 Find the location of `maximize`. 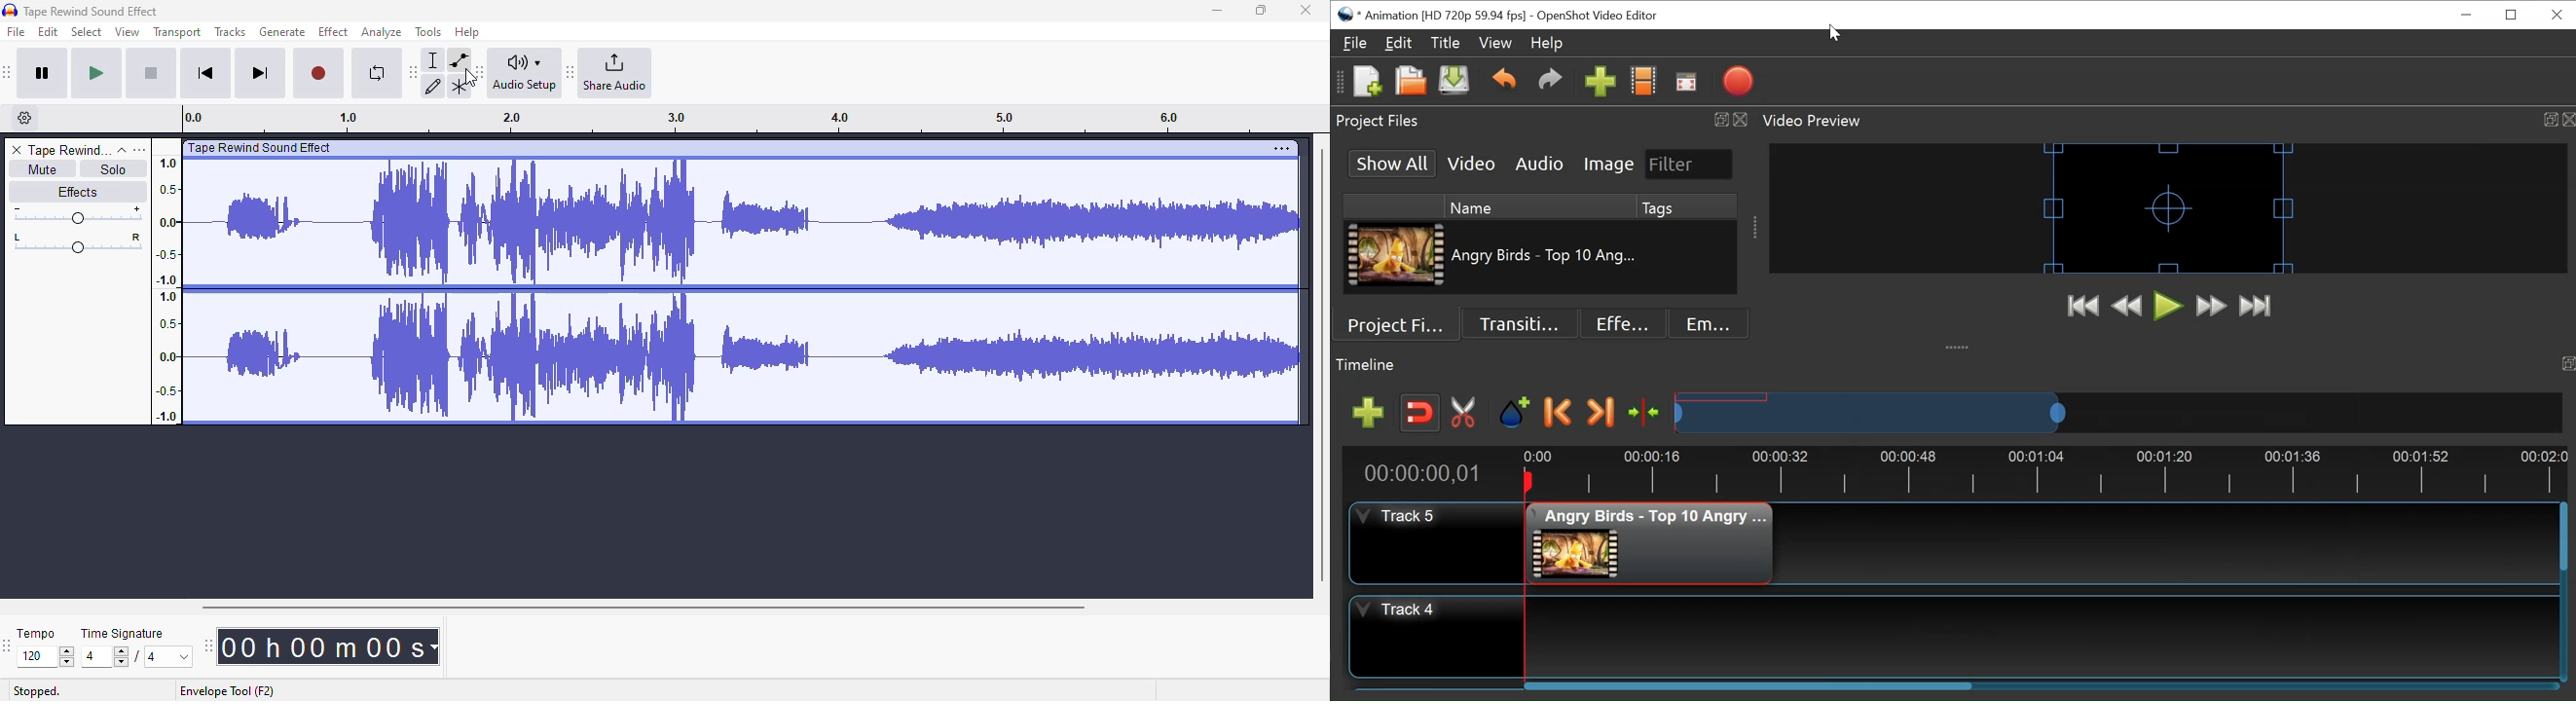

maximize is located at coordinates (1261, 10).